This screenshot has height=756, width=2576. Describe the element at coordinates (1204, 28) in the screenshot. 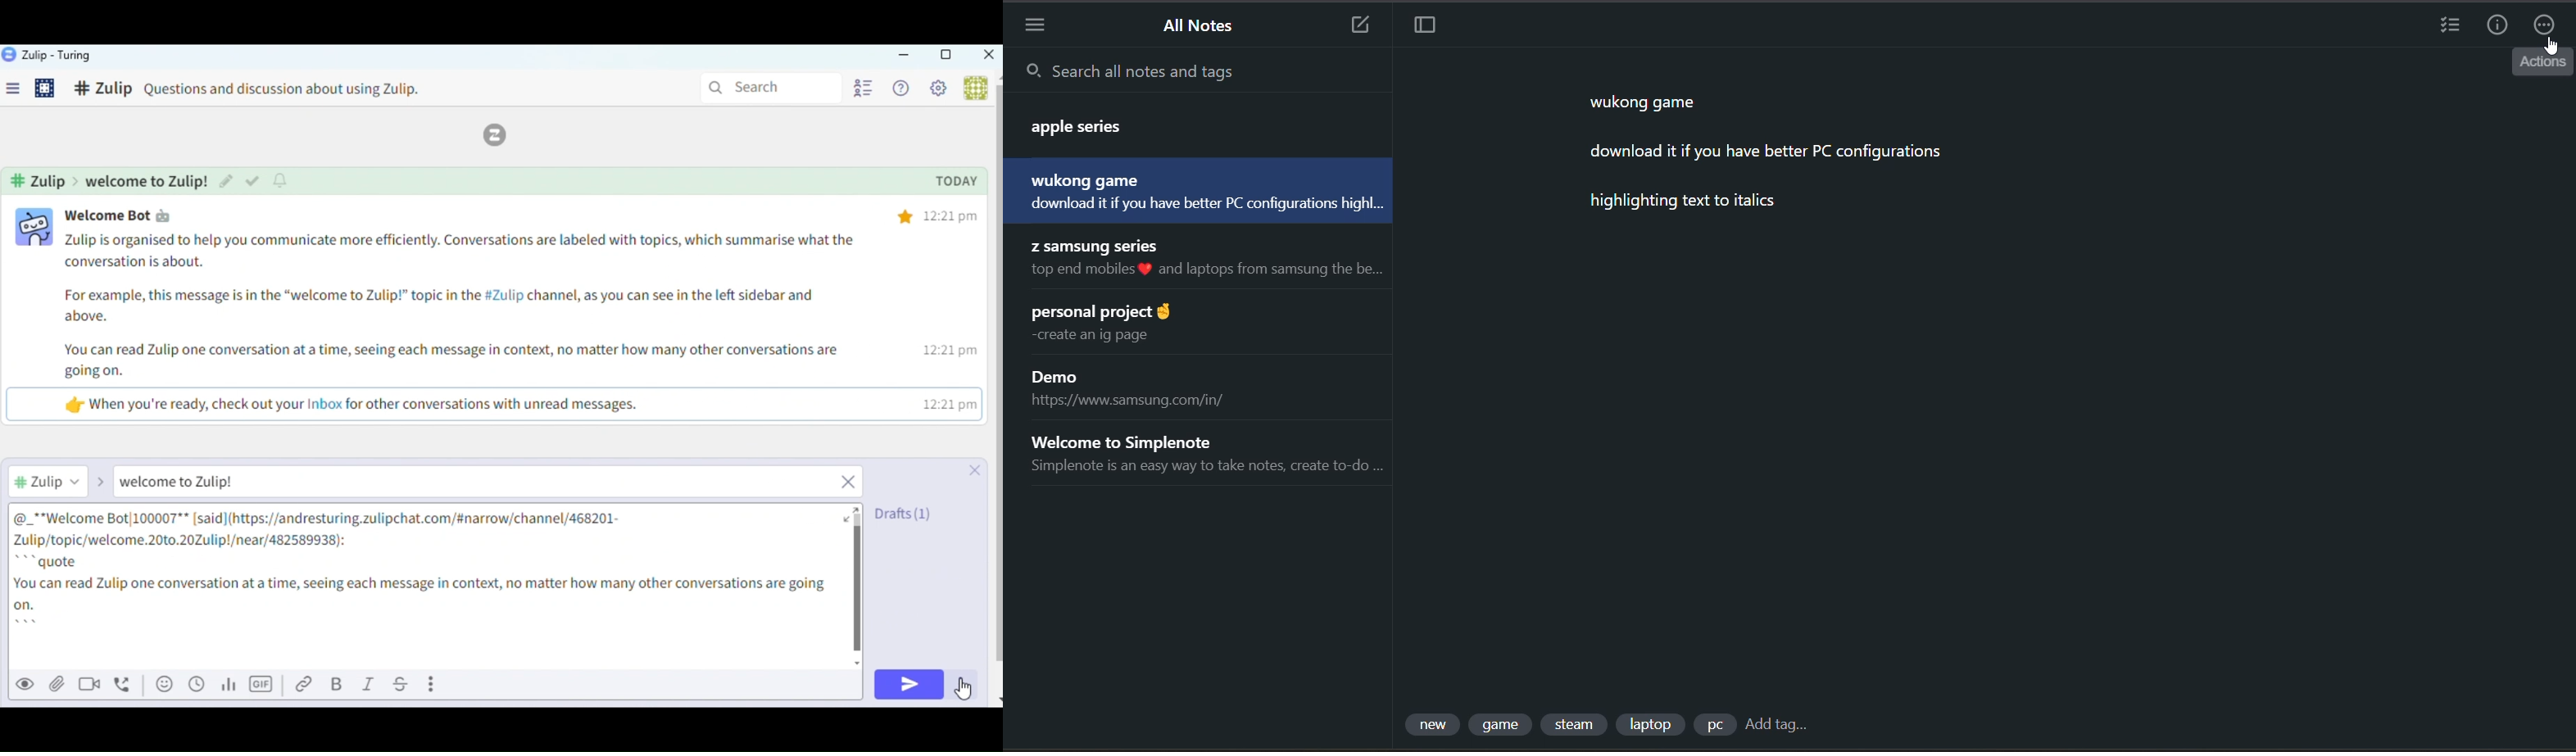

I see `all notes` at that location.